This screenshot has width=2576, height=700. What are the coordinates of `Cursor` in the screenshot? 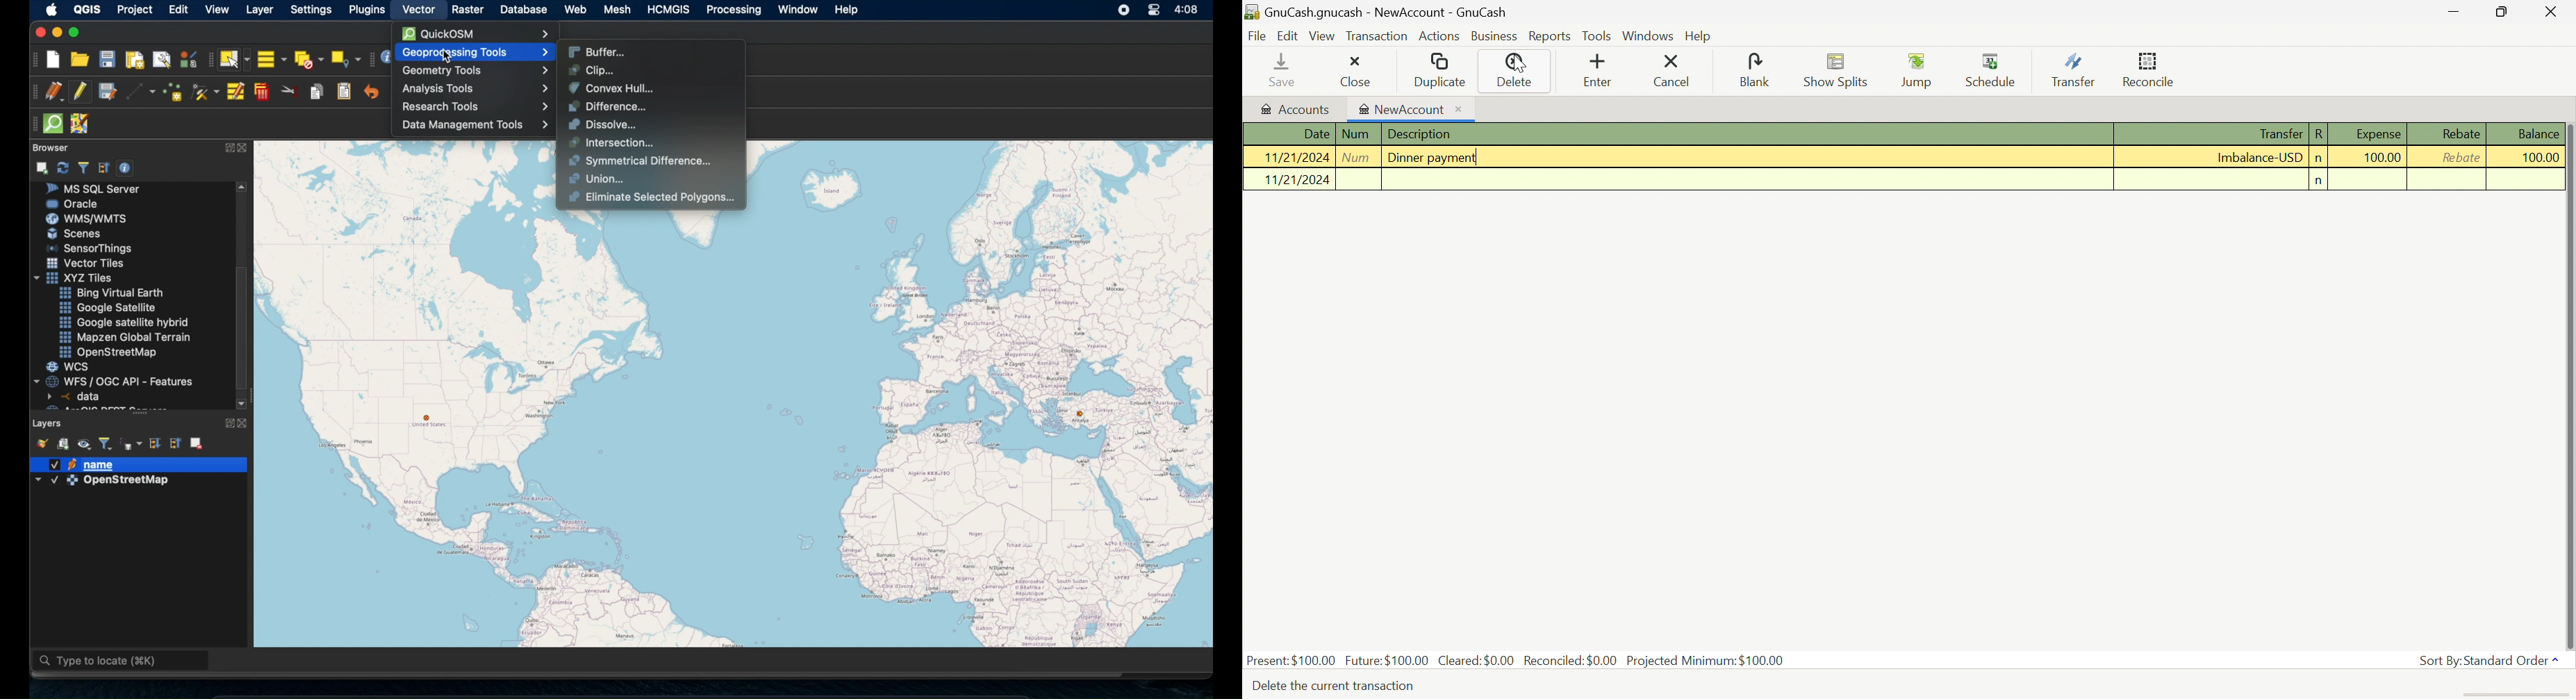 It's located at (1520, 65).